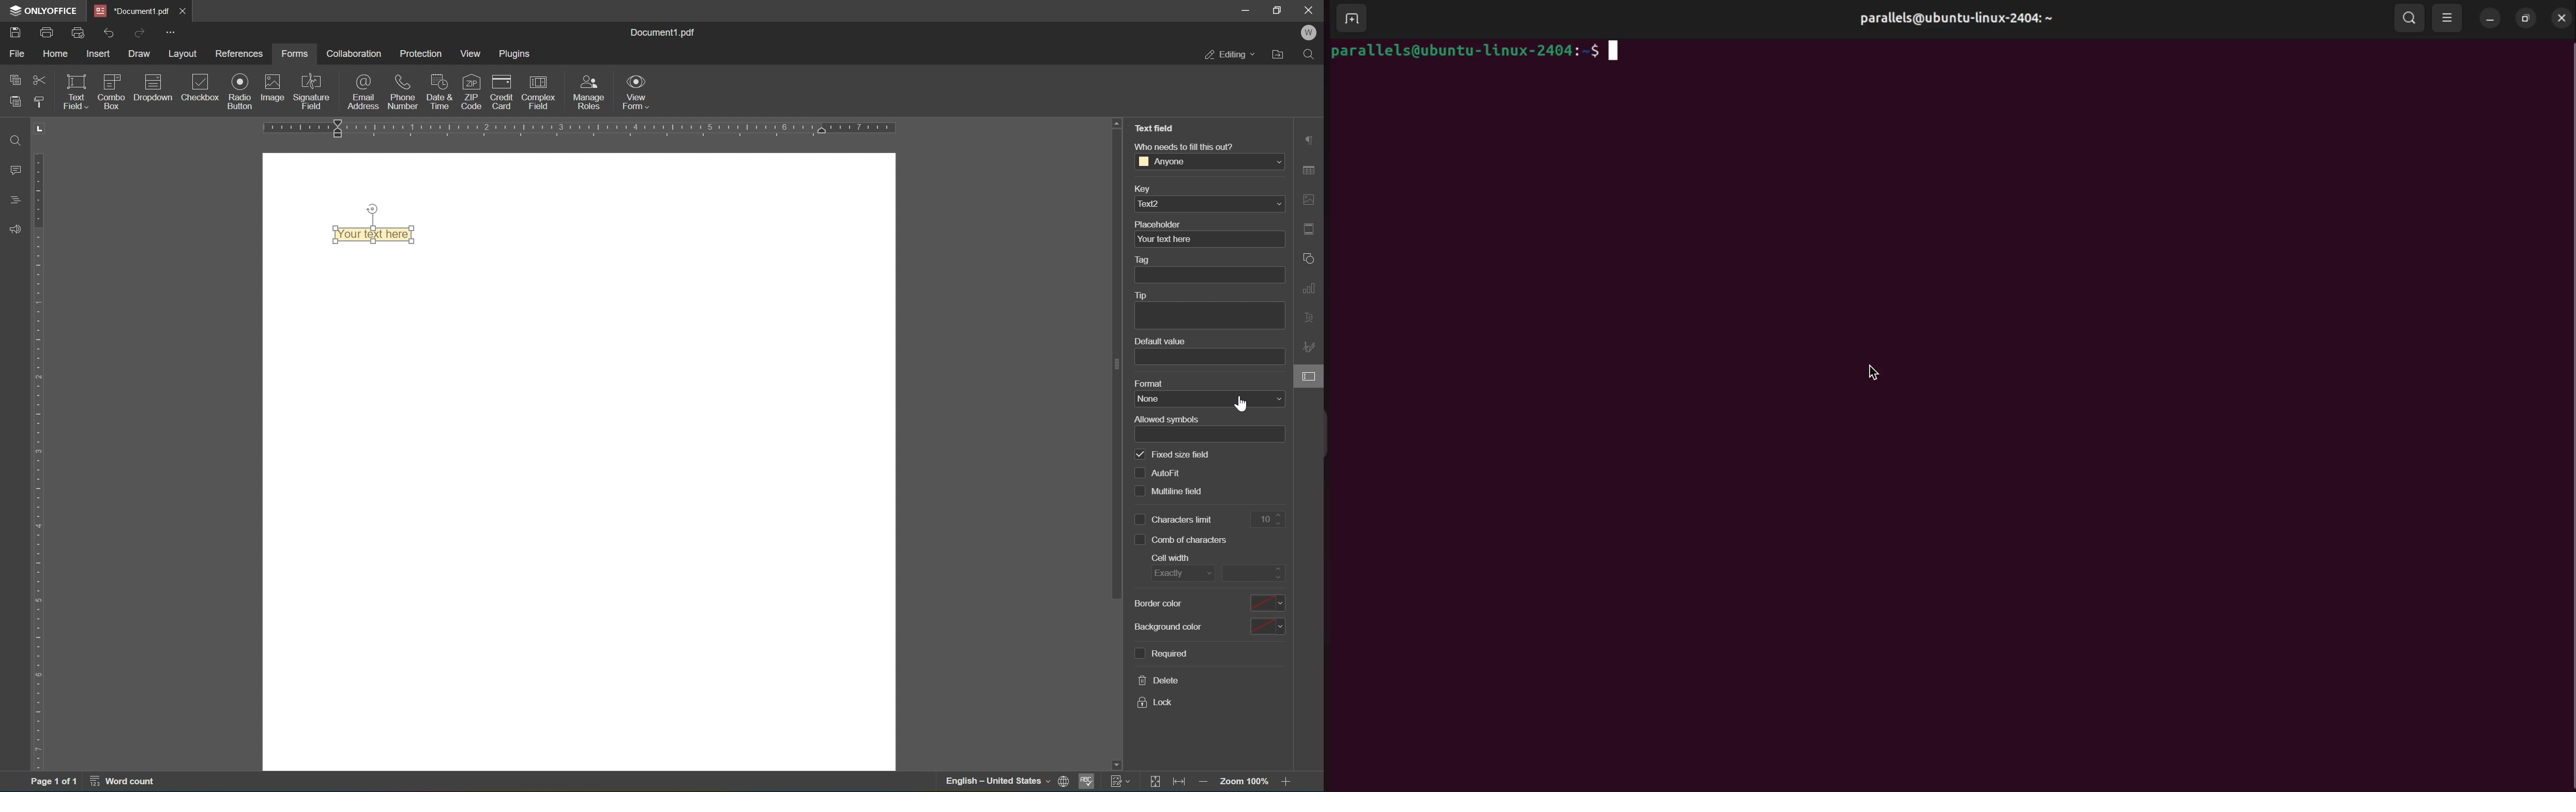 This screenshot has width=2576, height=812. Describe the element at coordinates (16, 34) in the screenshot. I see `save` at that location.